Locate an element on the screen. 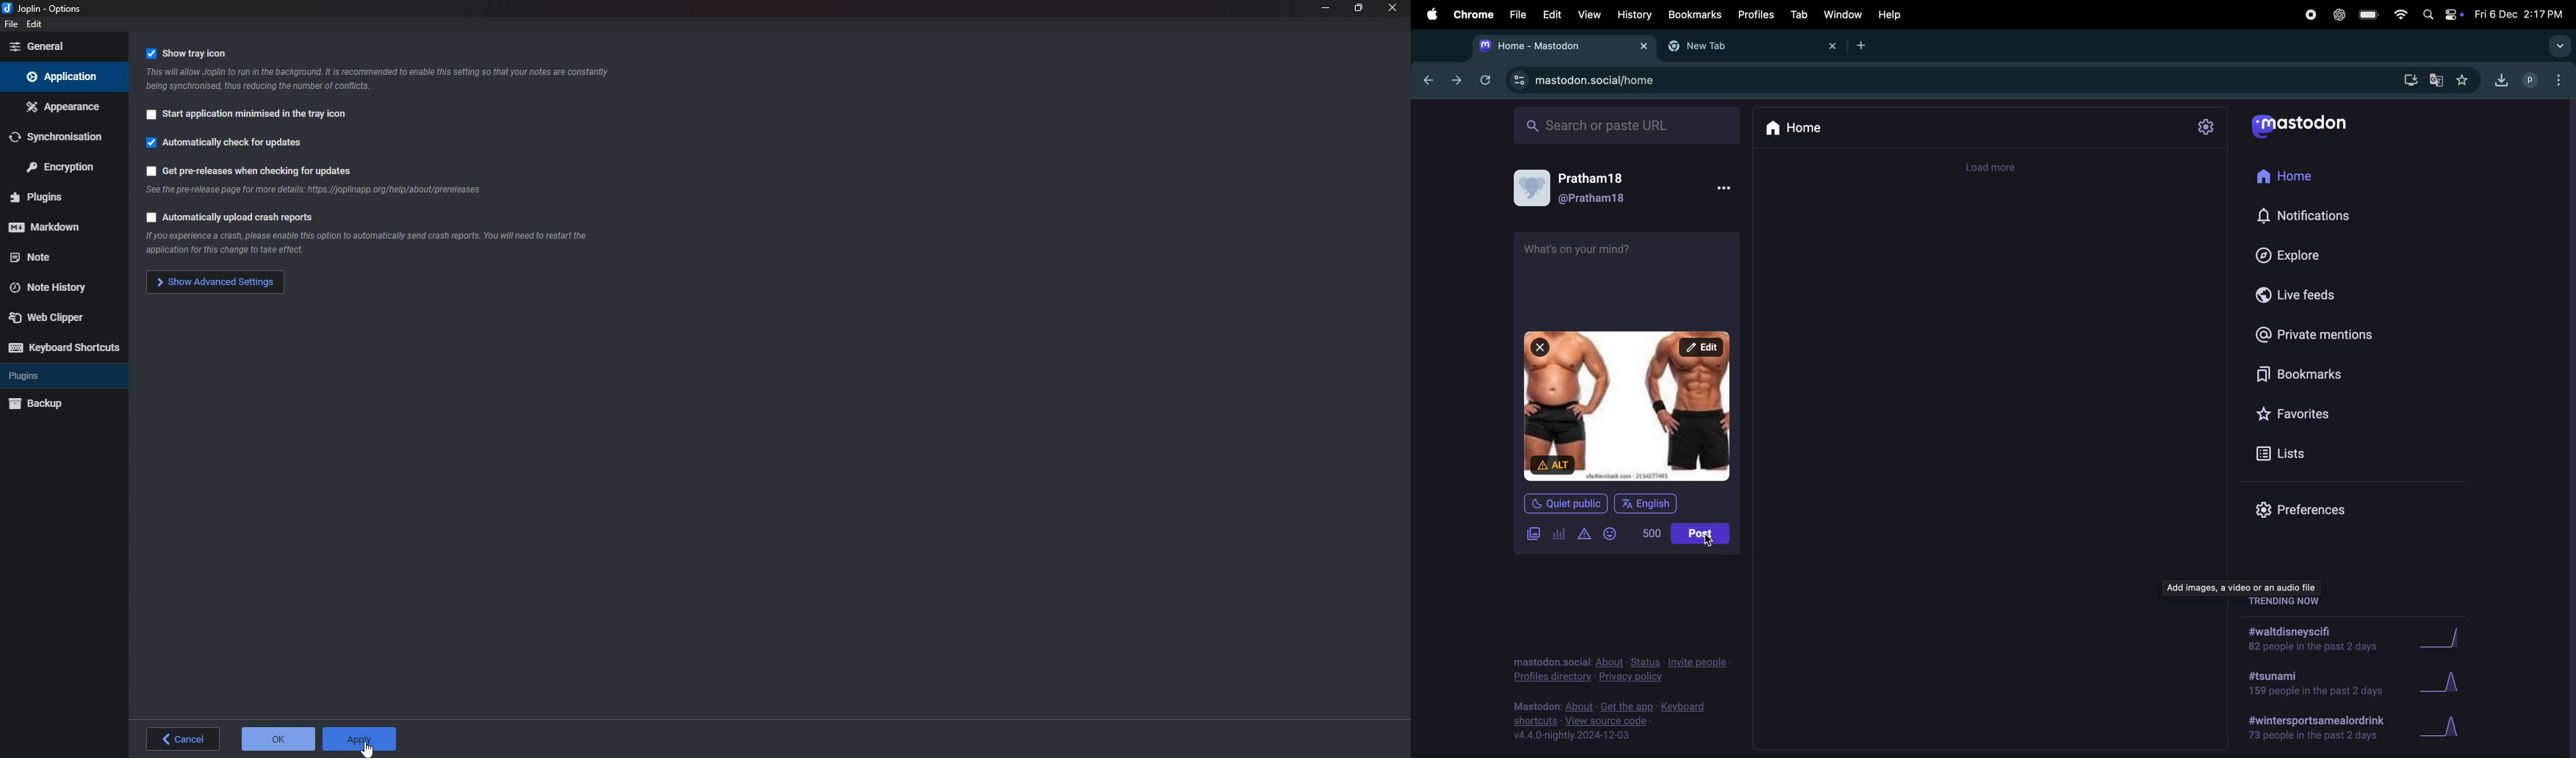 The height and width of the screenshot is (784, 2576). settings is located at coordinates (2207, 127).